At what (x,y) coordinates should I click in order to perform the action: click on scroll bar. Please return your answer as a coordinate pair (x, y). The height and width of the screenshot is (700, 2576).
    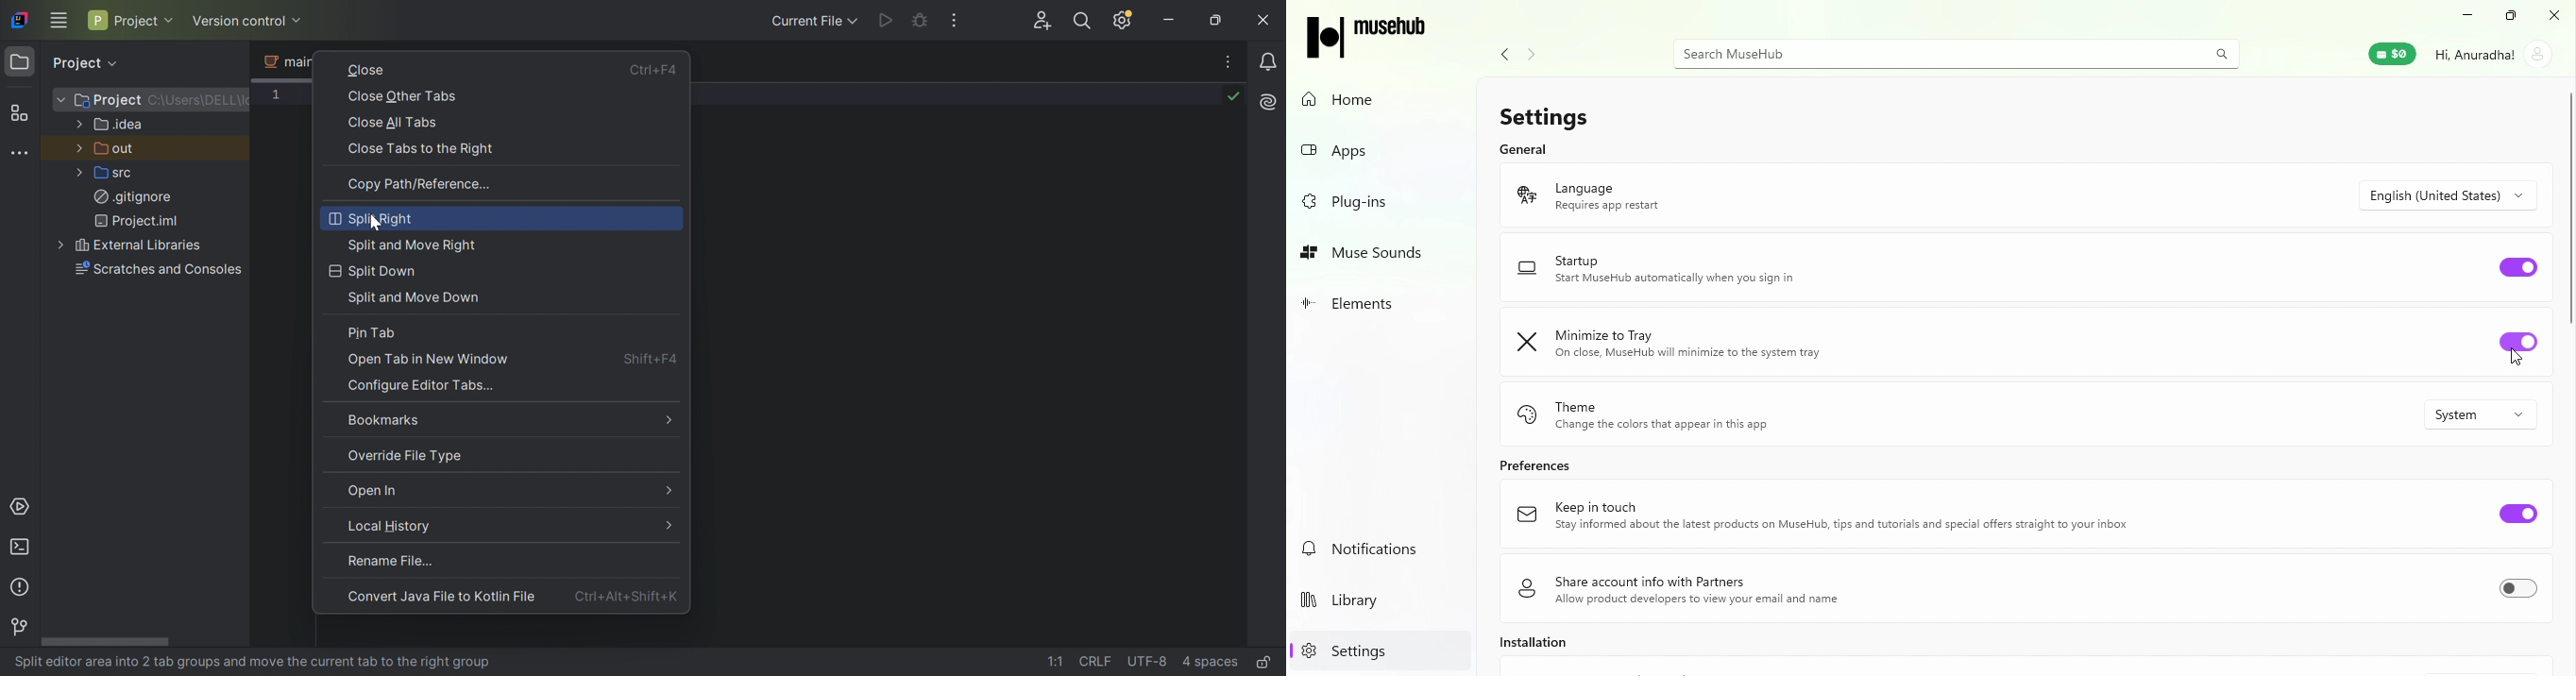
    Looking at the image, I should click on (2568, 207).